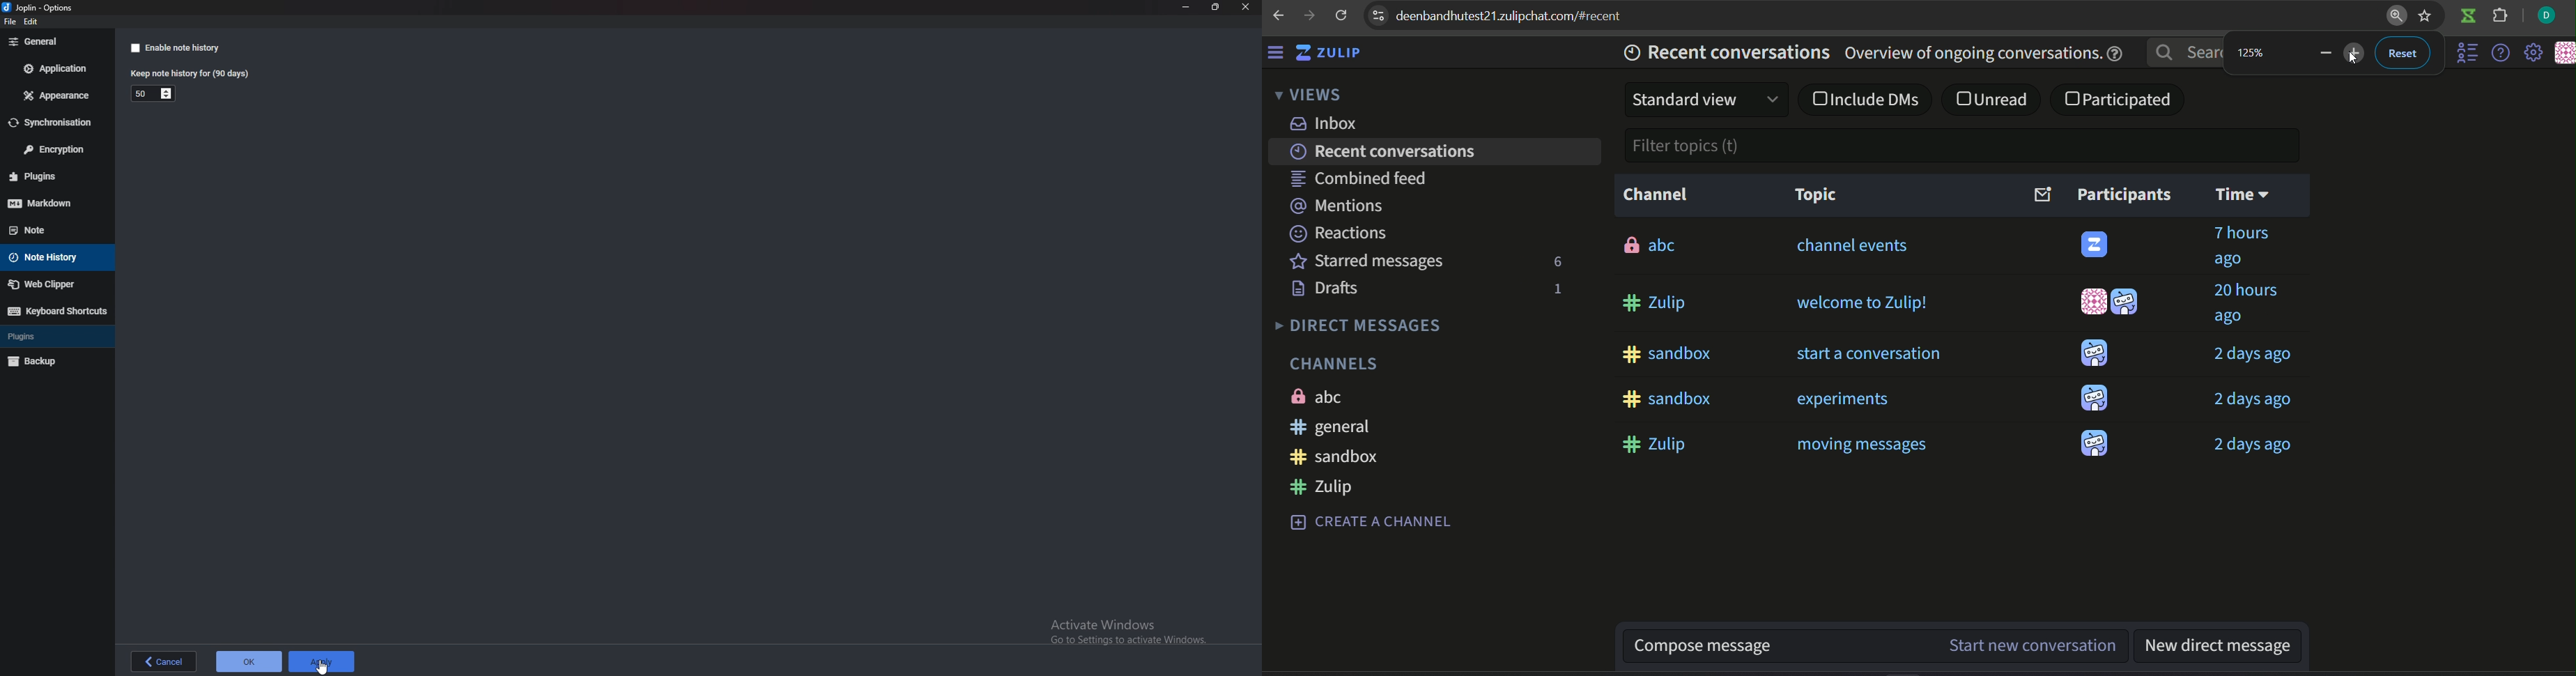 The height and width of the screenshot is (700, 2576). Describe the element at coordinates (33, 22) in the screenshot. I see `edit` at that location.